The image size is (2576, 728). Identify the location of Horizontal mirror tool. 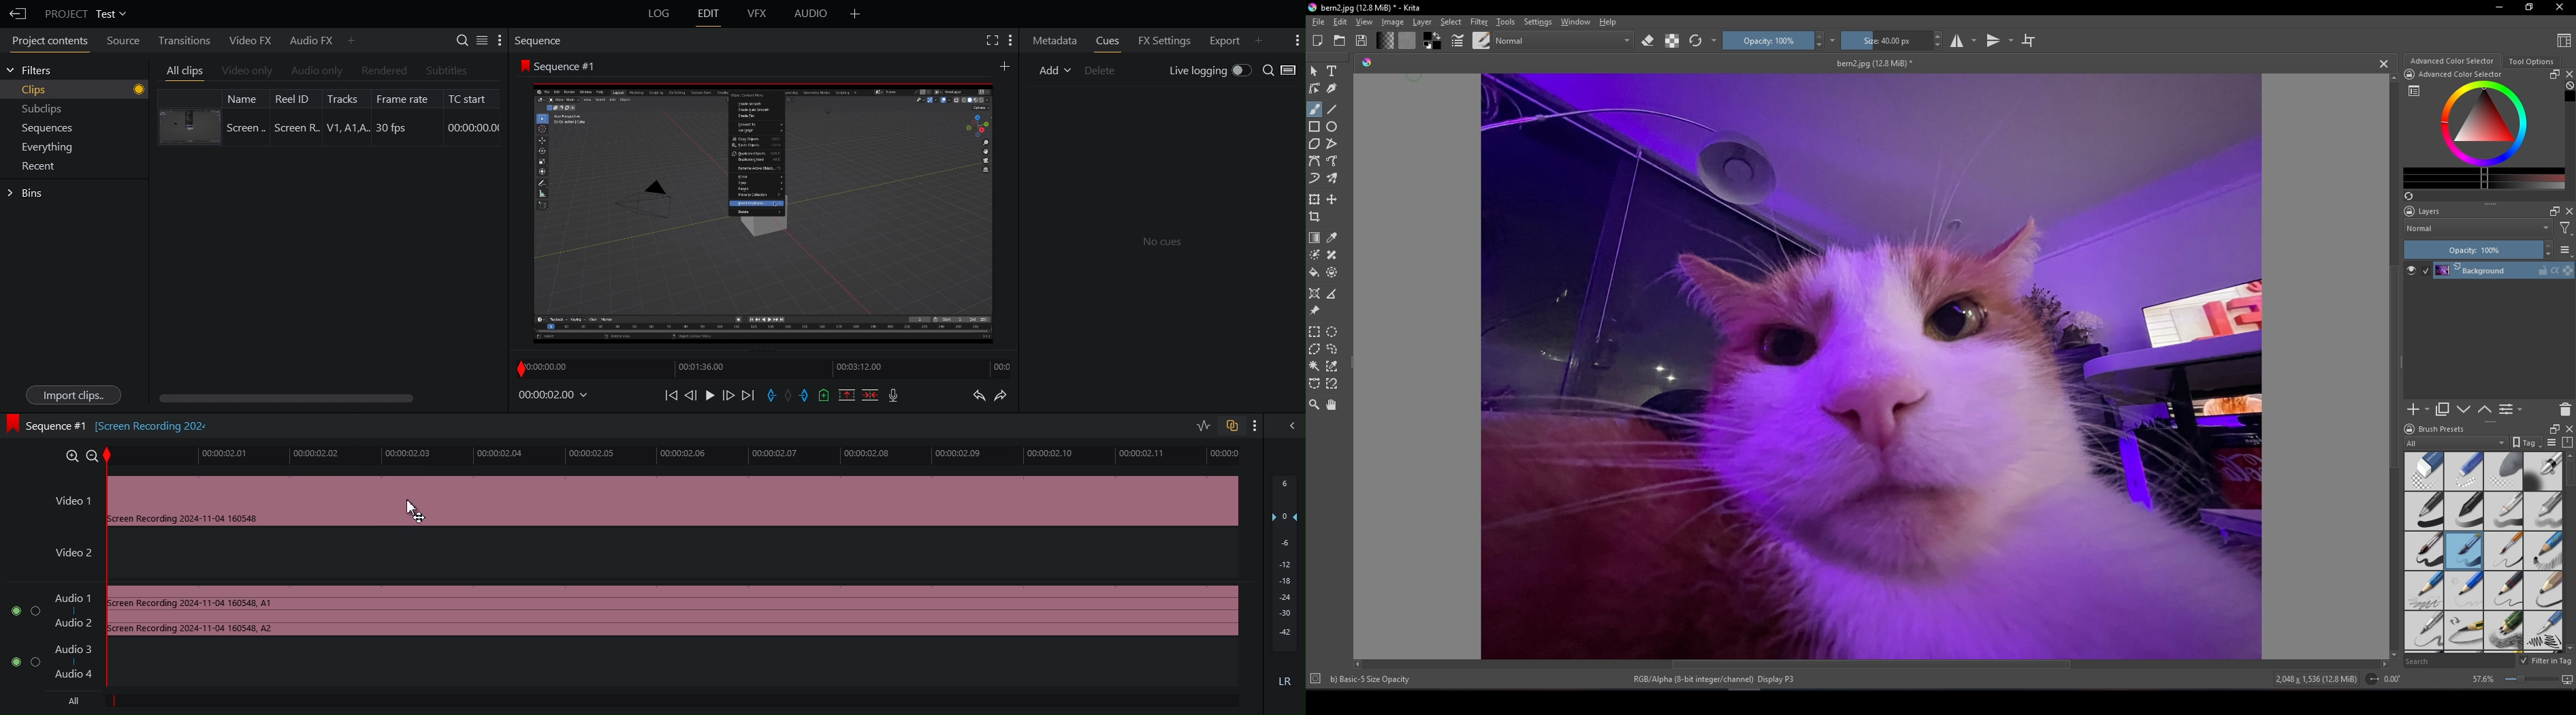
(1962, 40).